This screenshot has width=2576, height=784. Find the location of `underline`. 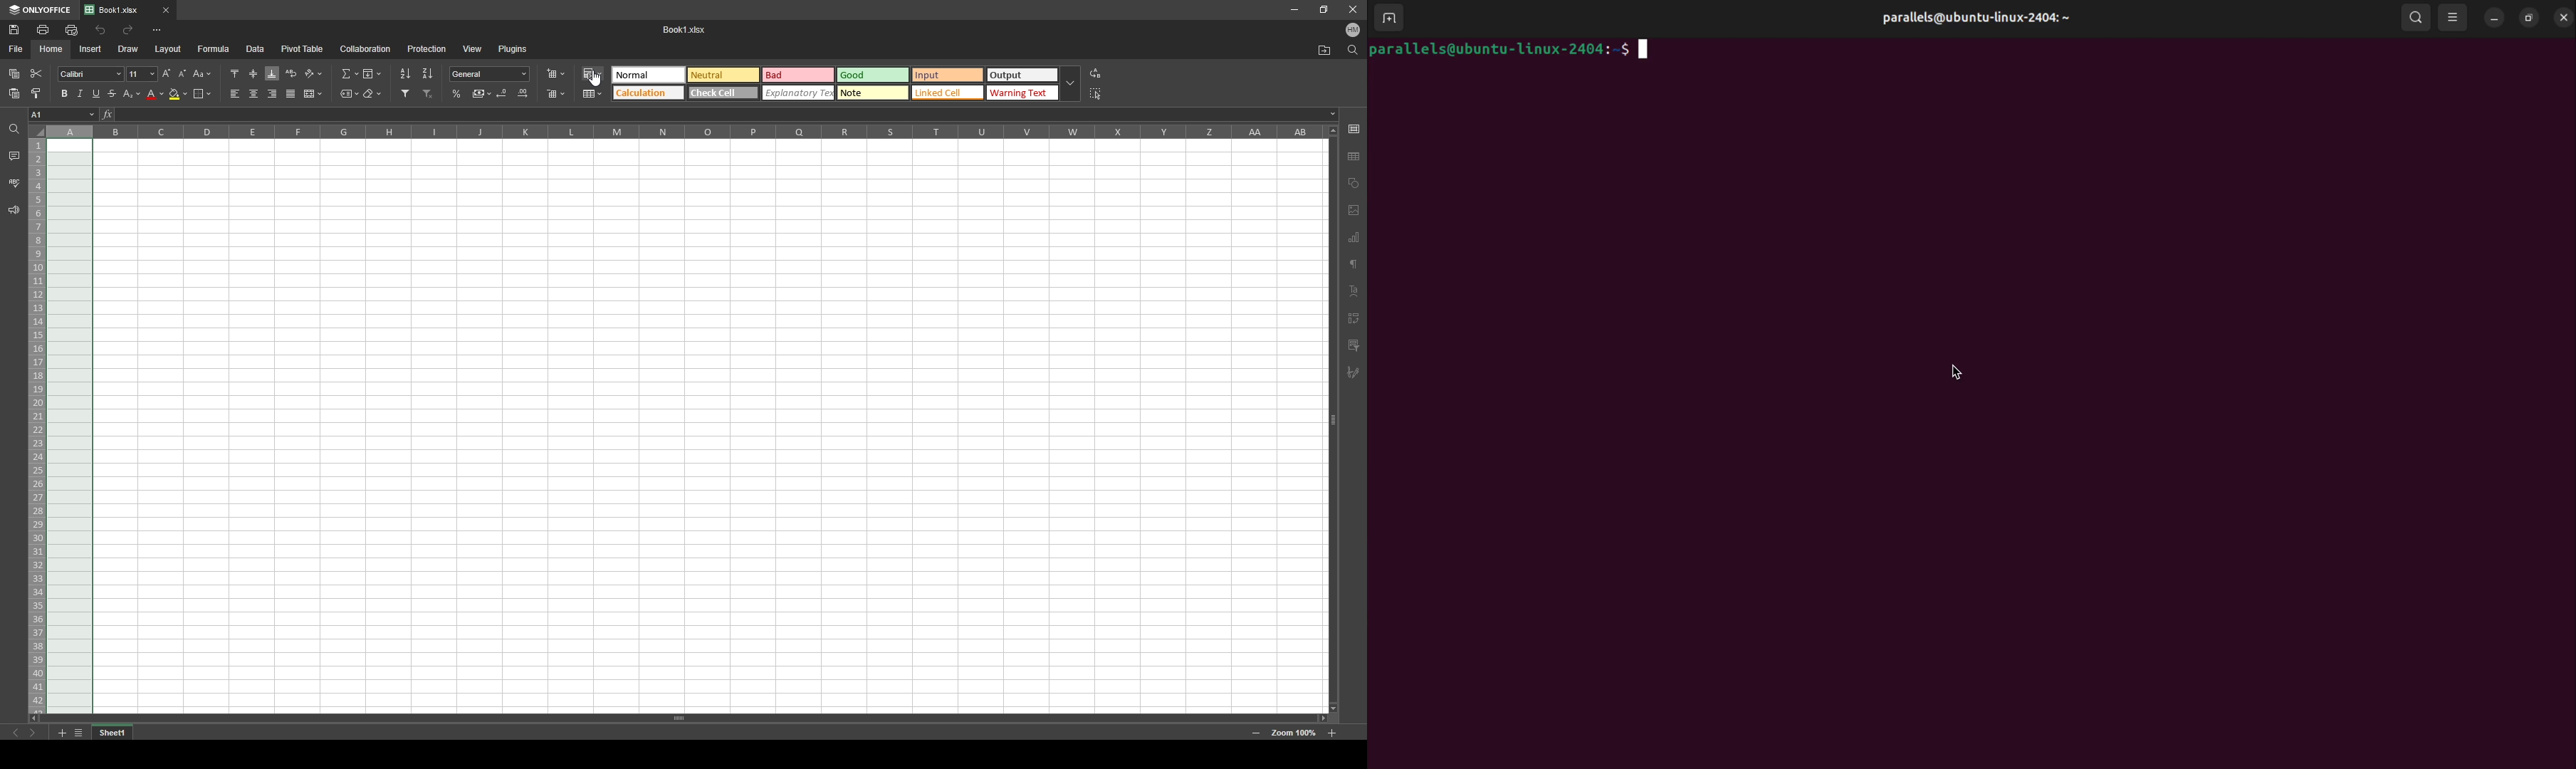

underline is located at coordinates (95, 94).